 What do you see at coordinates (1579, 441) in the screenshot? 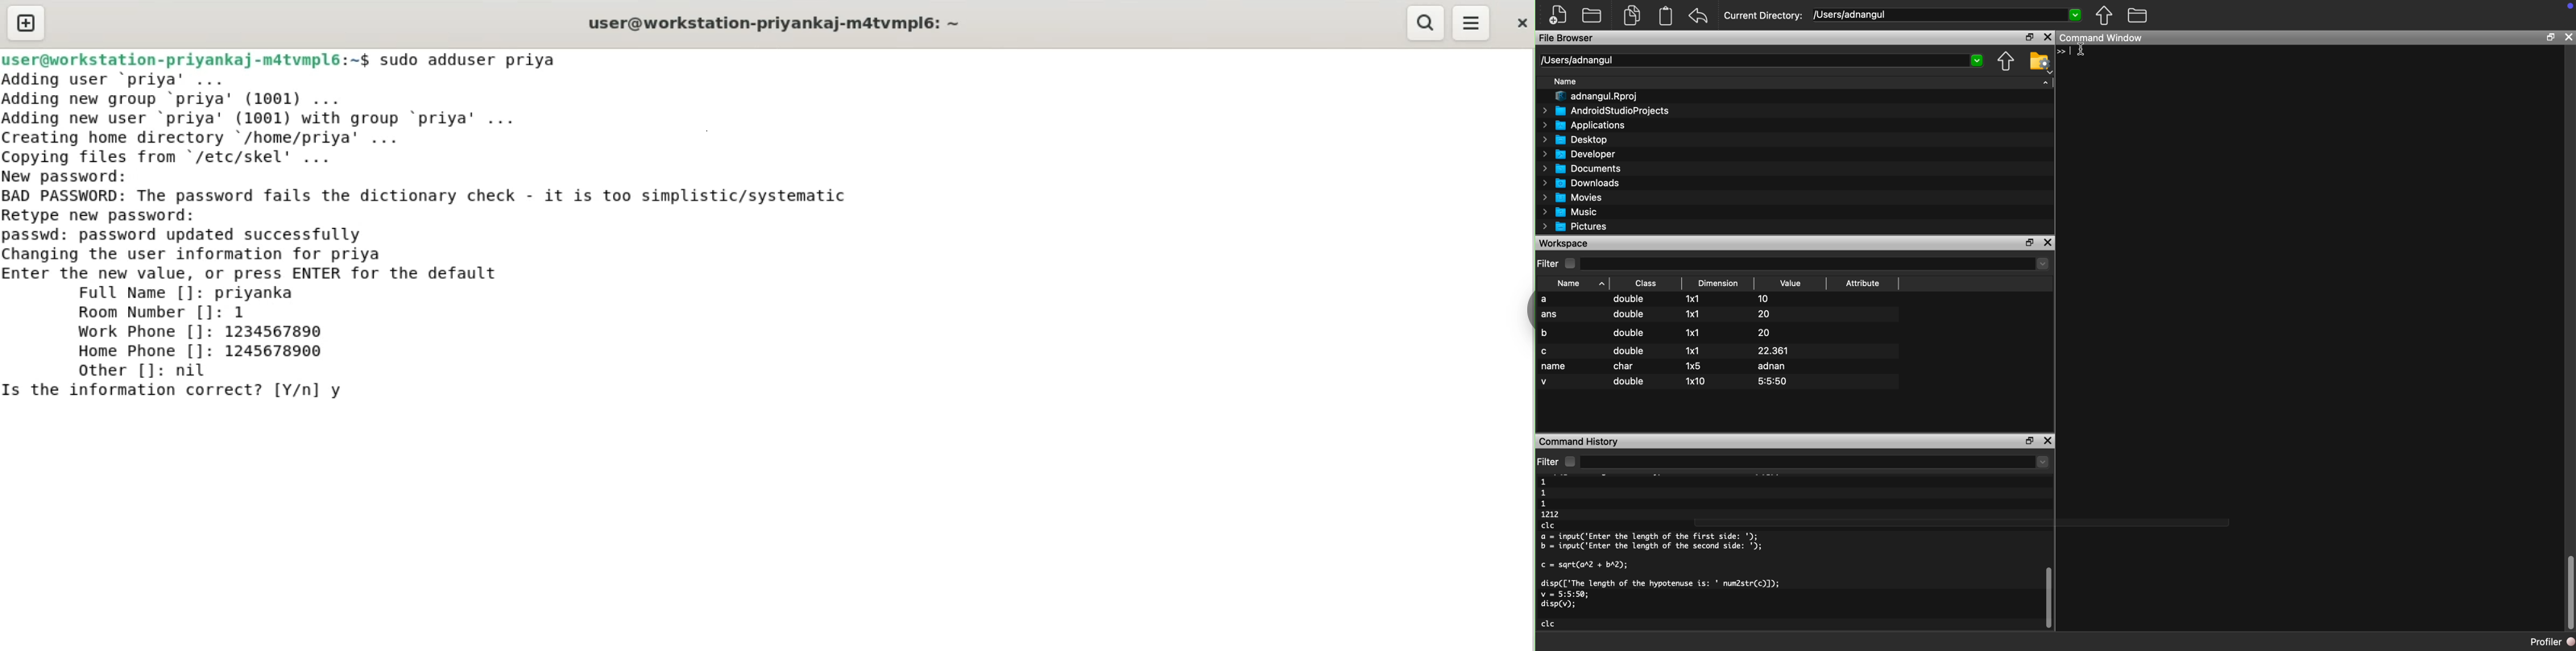
I see `Command History` at bounding box center [1579, 441].